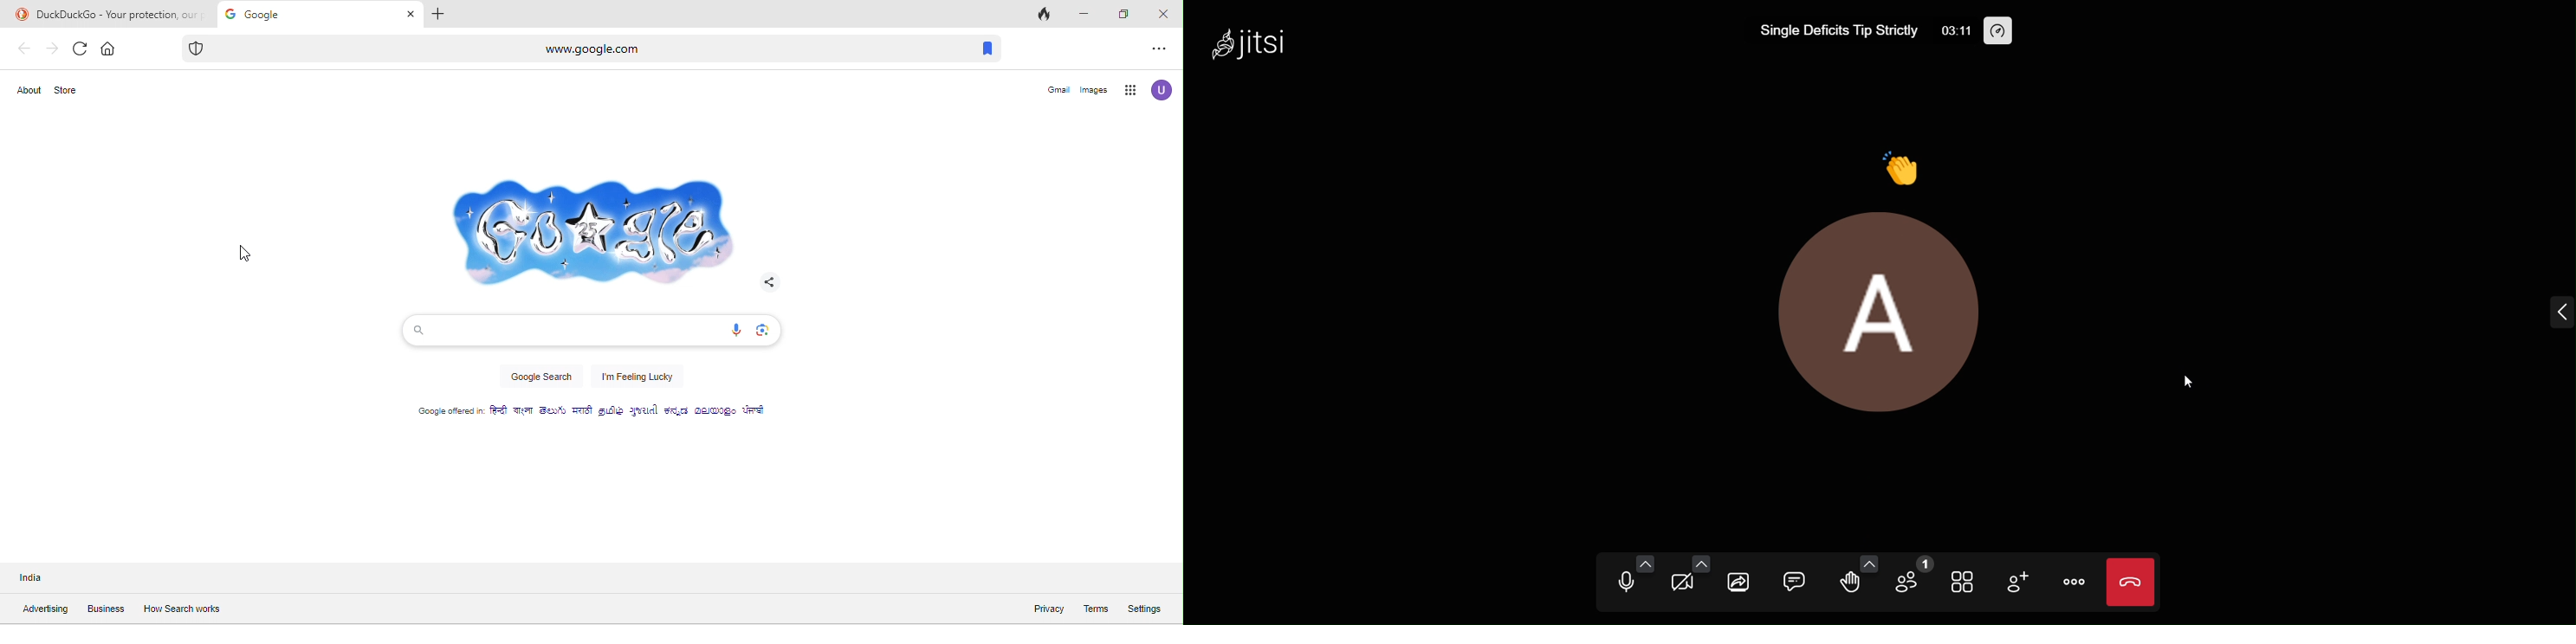  Describe the element at coordinates (1682, 584) in the screenshot. I see `start camera` at that location.